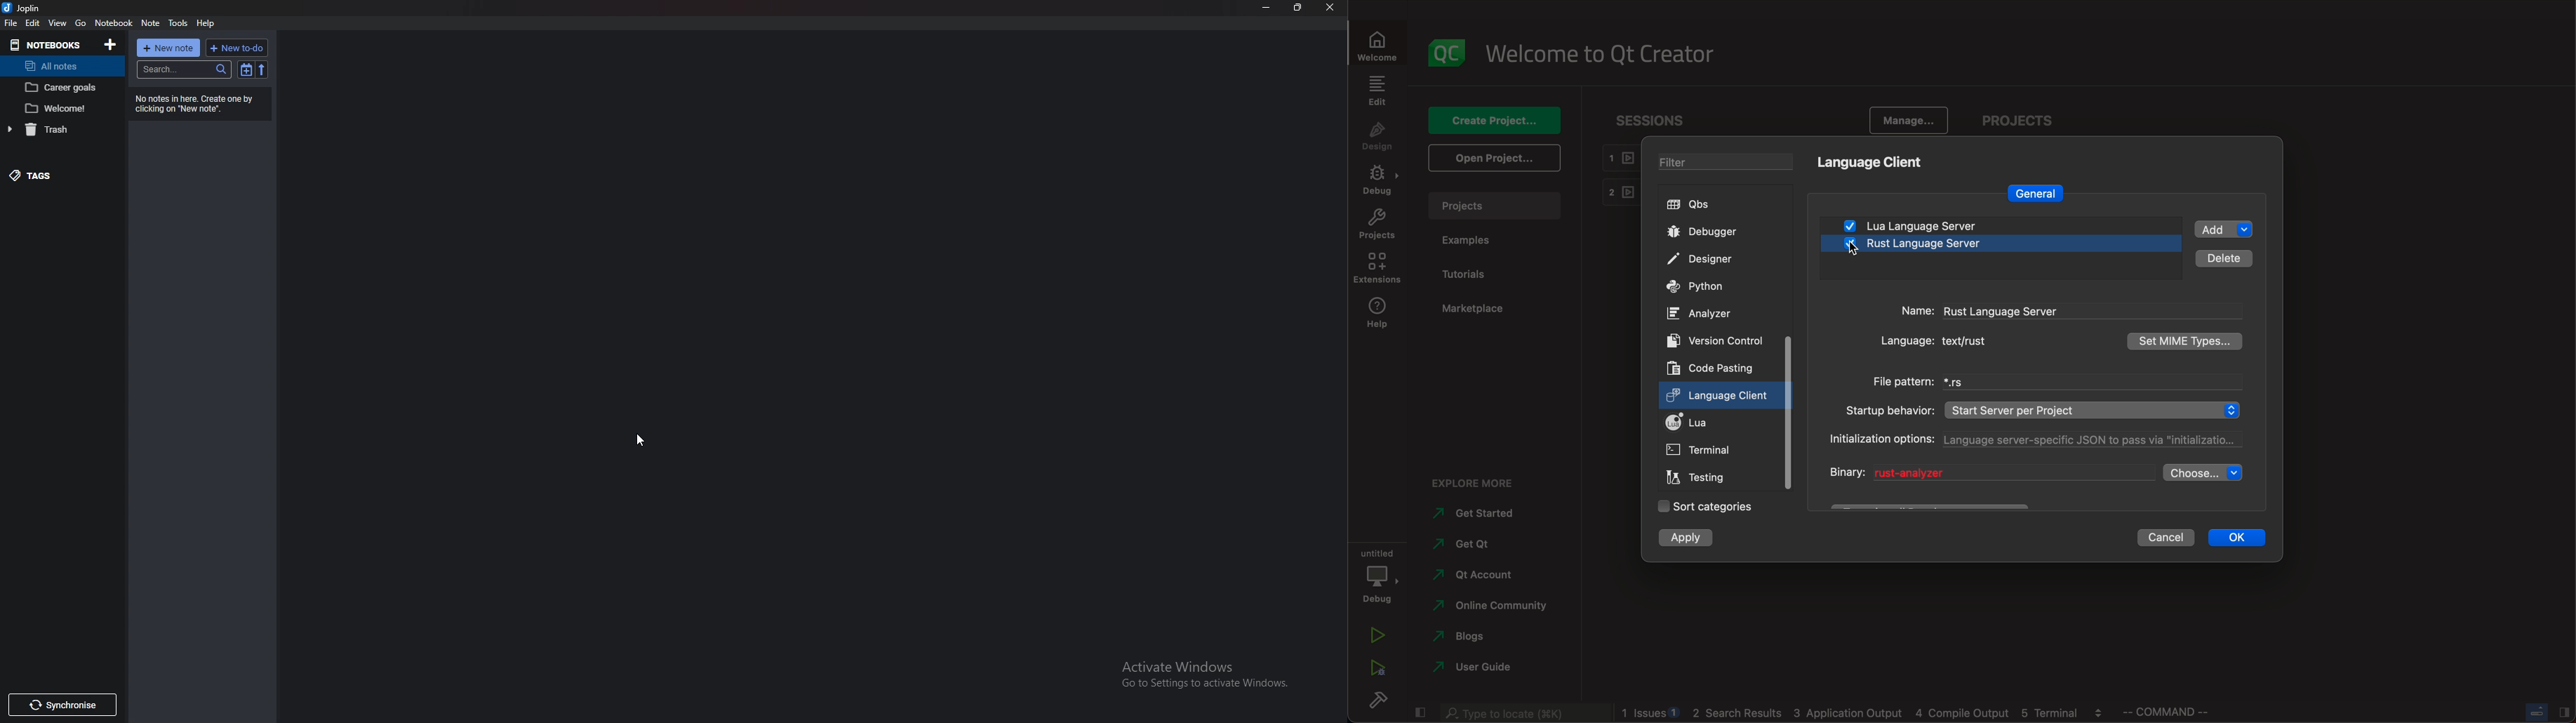 This screenshot has width=2576, height=728. What do you see at coordinates (236, 48) in the screenshot?
I see `new todo` at bounding box center [236, 48].